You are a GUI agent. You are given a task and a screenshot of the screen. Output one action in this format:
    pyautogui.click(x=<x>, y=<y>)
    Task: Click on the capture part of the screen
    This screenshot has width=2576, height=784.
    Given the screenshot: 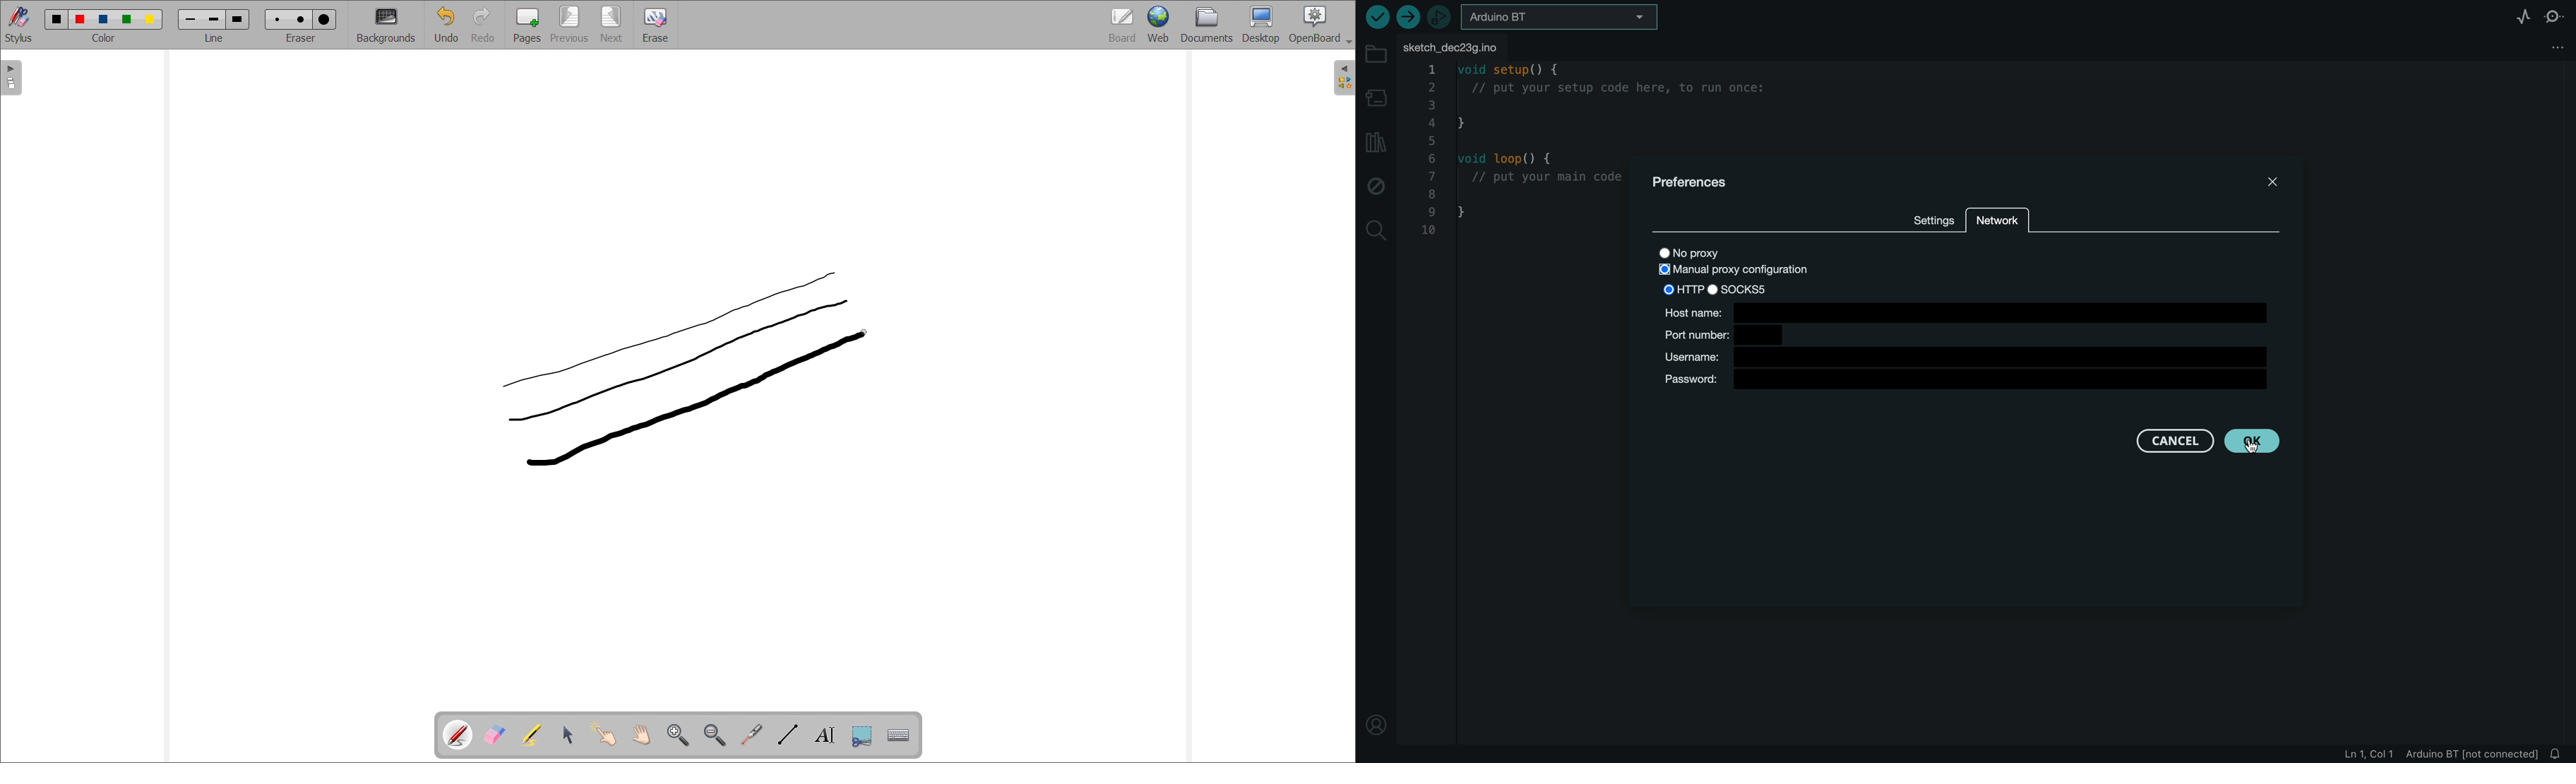 What is the action you would take?
    pyautogui.click(x=862, y=735)
    